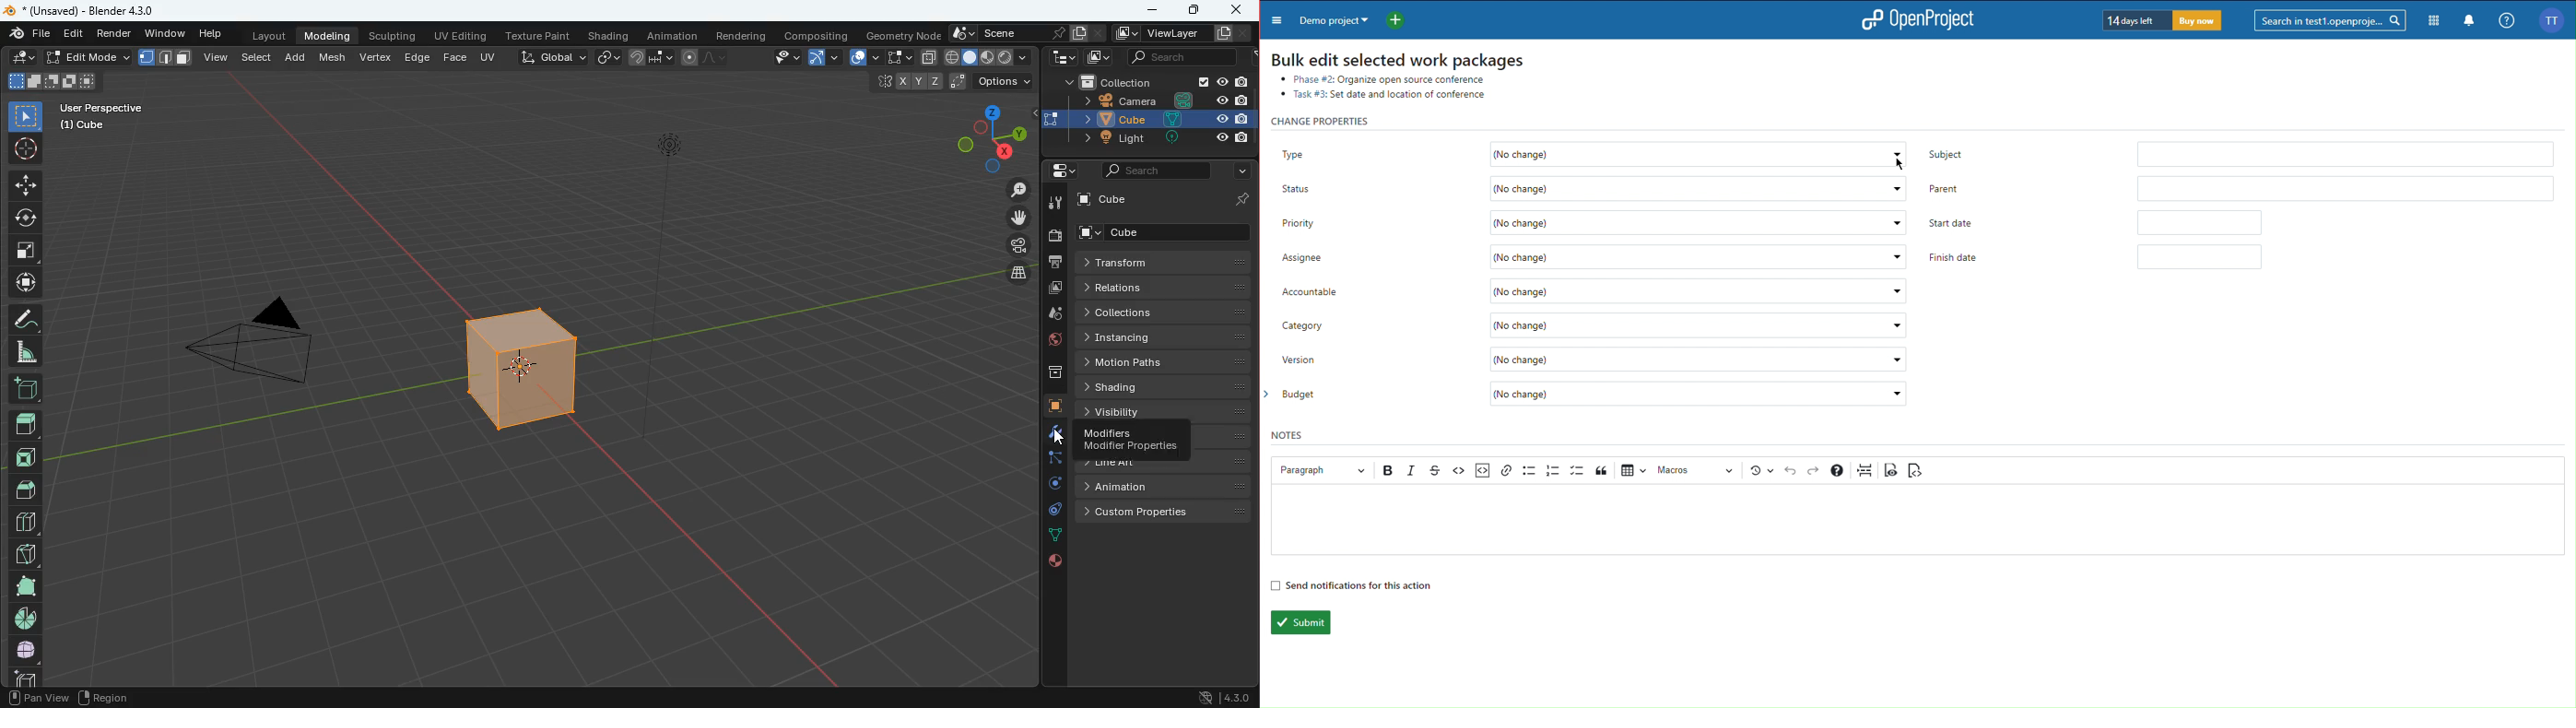  Describe the element at coordinates (26, 285) in the screenshot. I see `move` at that location.